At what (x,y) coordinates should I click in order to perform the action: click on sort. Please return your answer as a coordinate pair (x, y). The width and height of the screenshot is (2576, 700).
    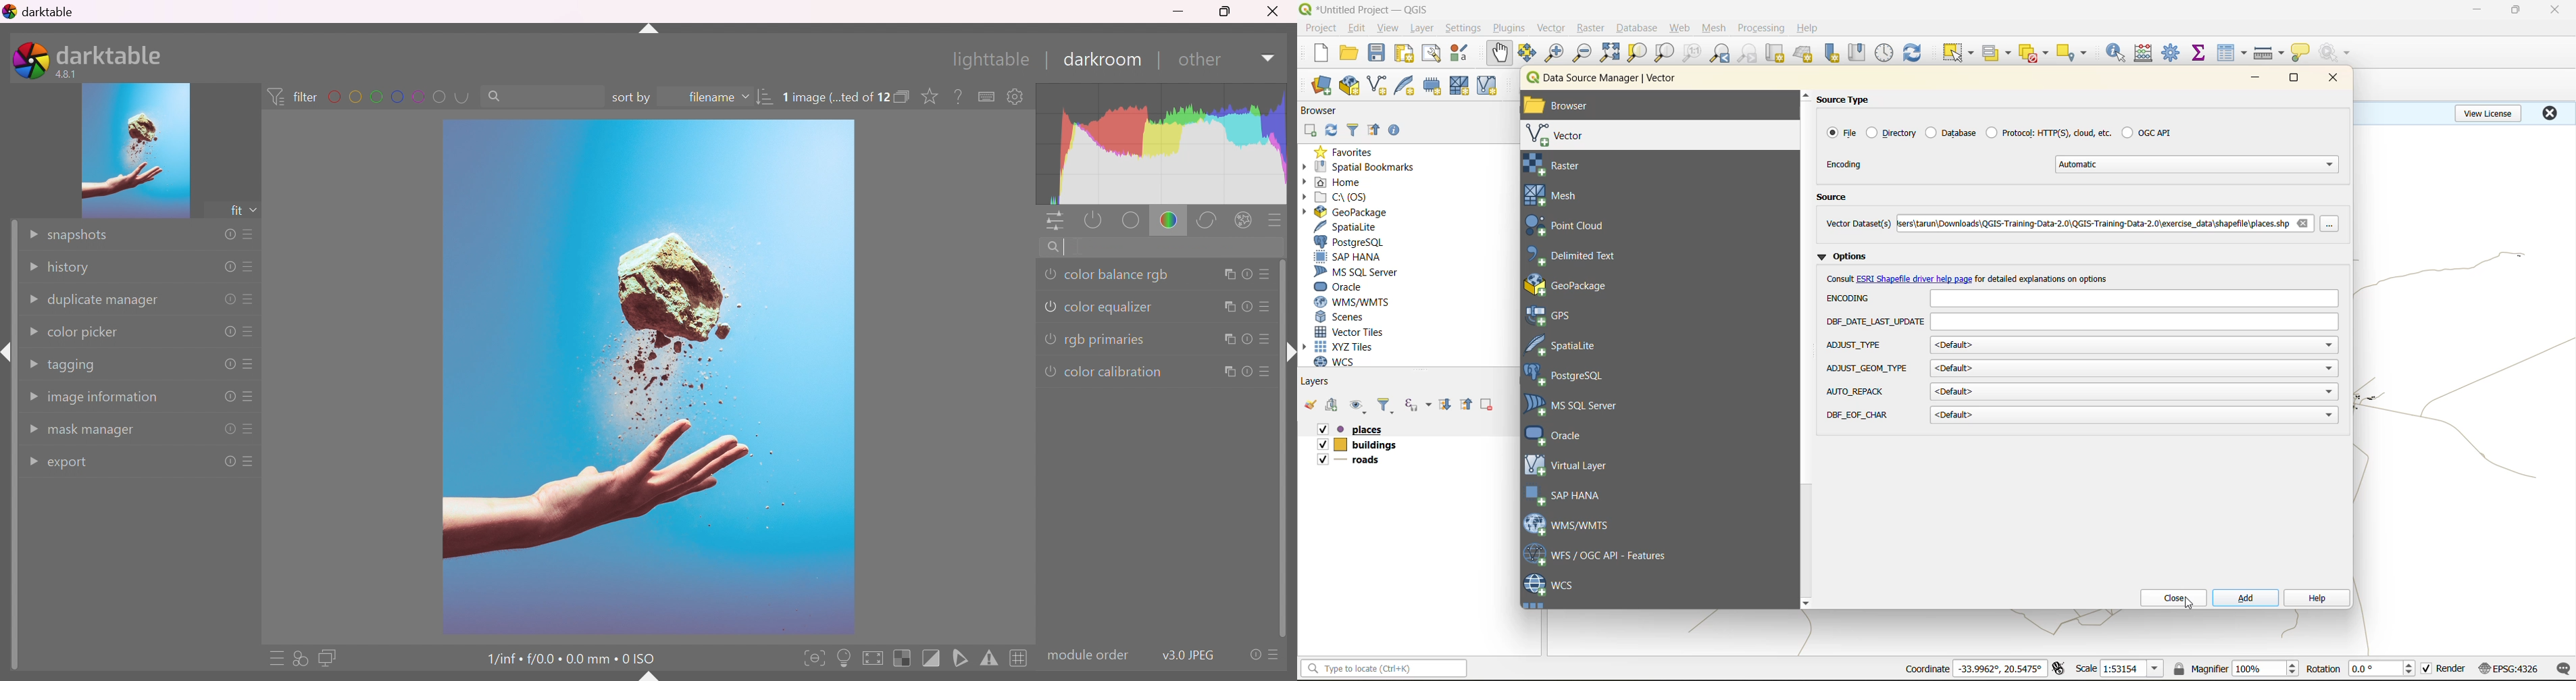
    Looking at the image, I should click on (768, 95).